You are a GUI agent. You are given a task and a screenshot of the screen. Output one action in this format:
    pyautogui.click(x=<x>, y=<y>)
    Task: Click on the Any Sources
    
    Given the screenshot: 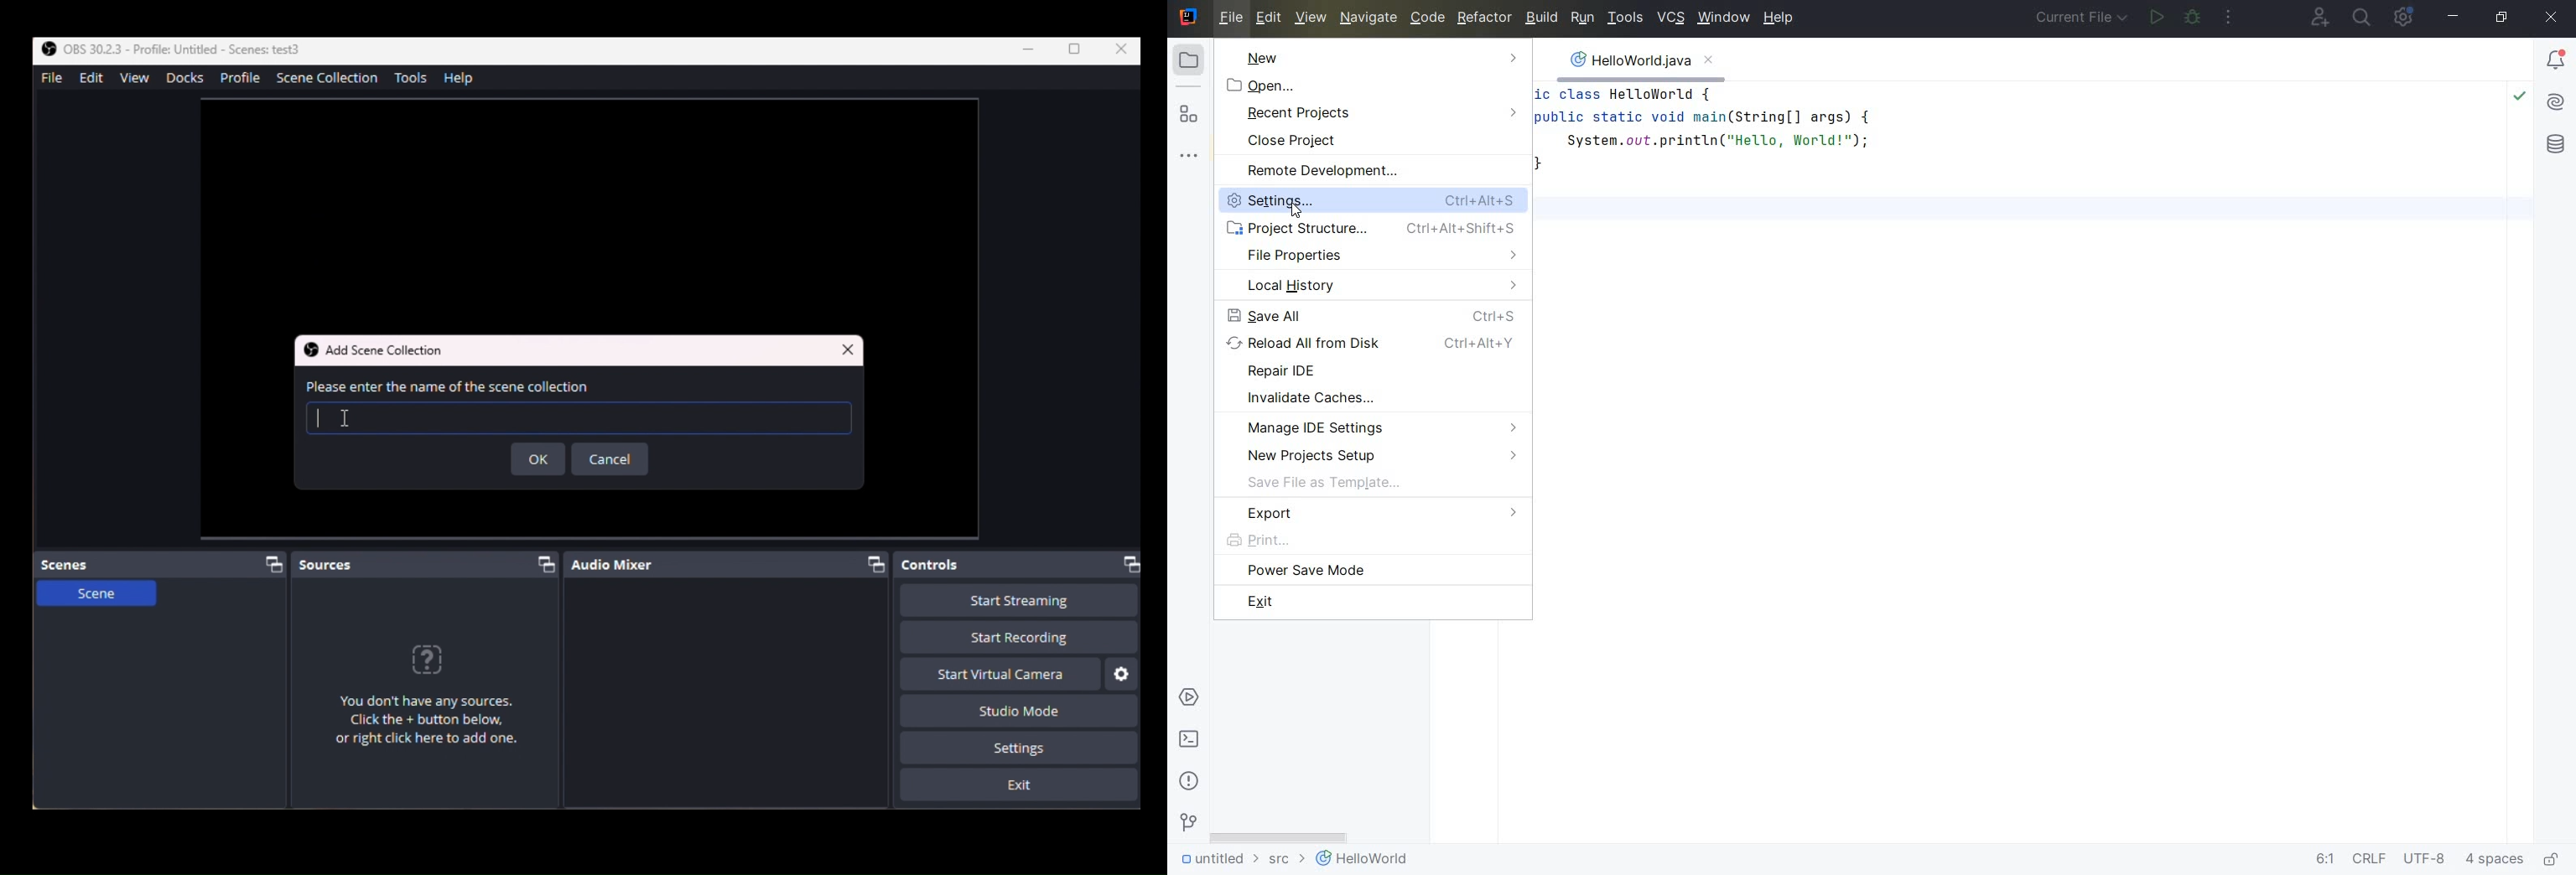 What is the action you would take?
    pyautogui.click(x=437, y=701)
    